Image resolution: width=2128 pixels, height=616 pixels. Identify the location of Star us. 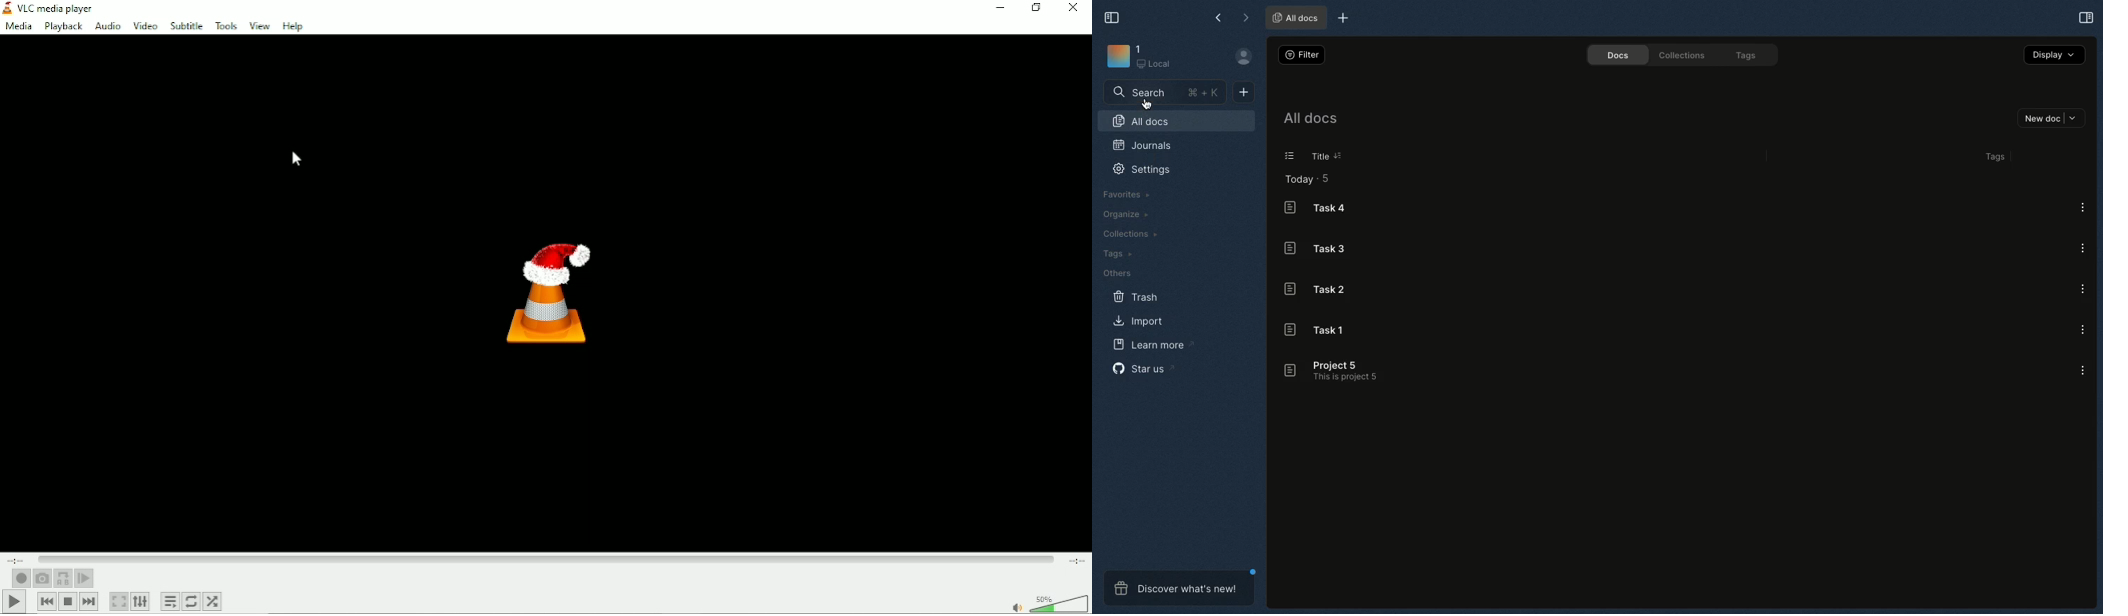
(1139, 368).